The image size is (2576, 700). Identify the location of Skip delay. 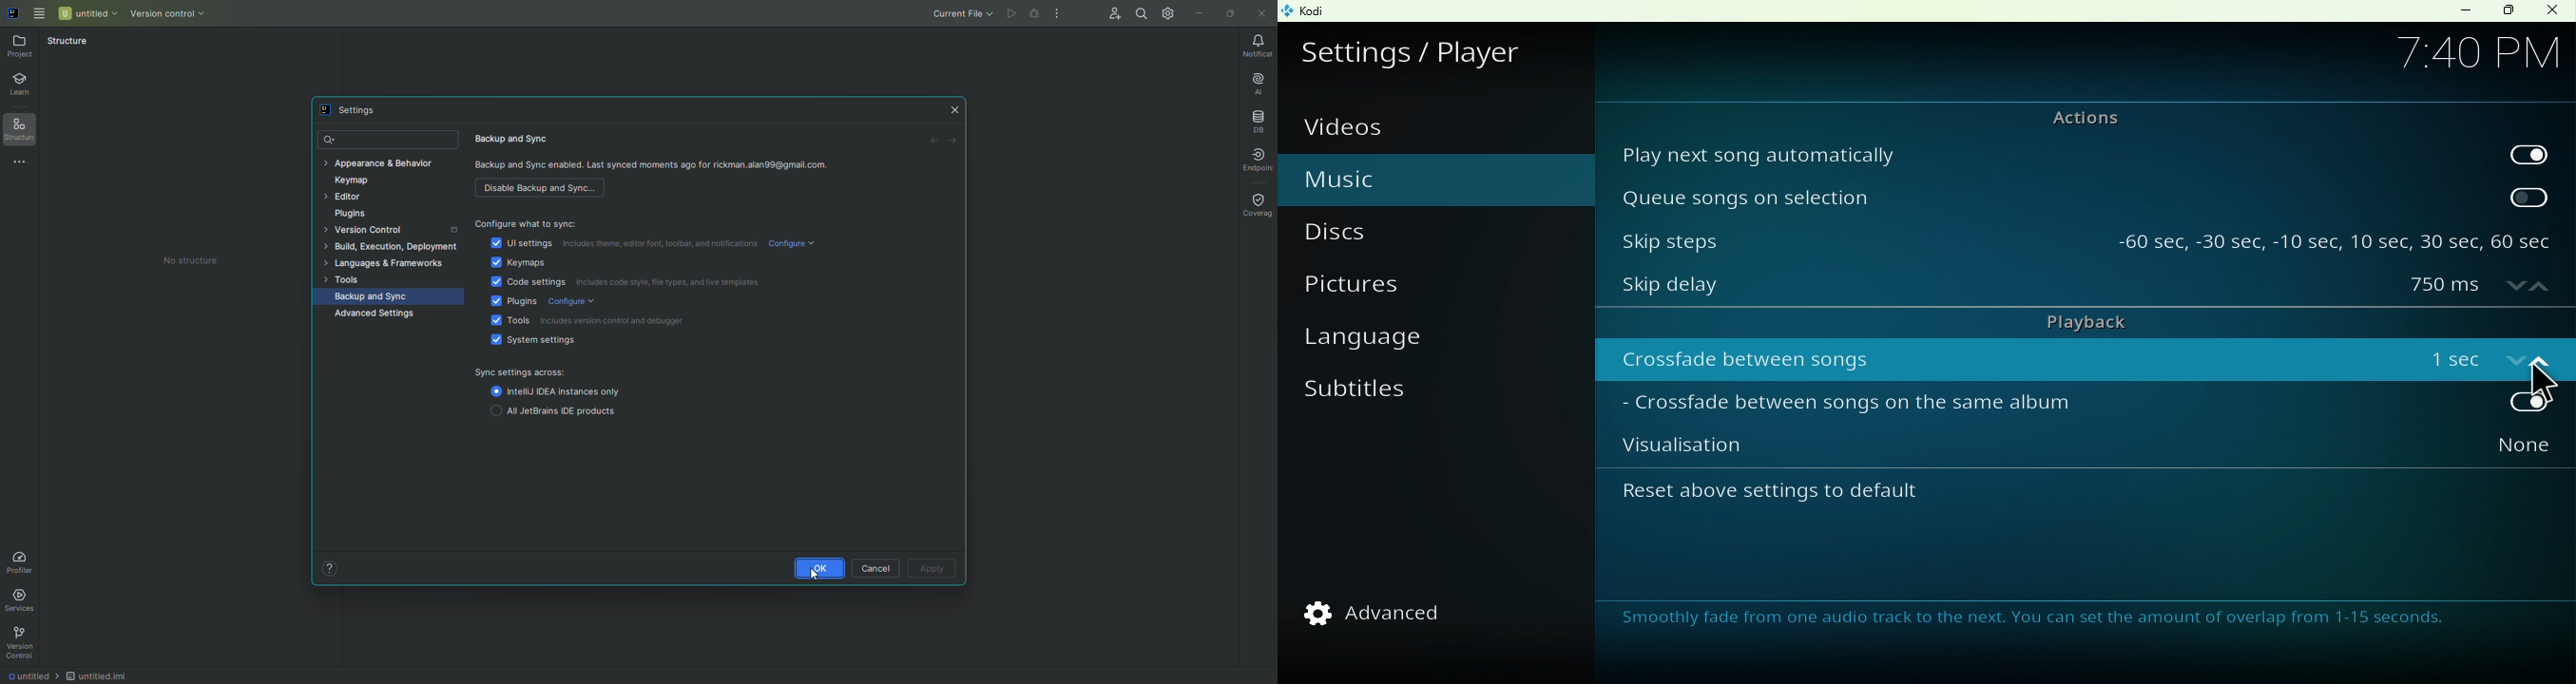
(1999, 289).